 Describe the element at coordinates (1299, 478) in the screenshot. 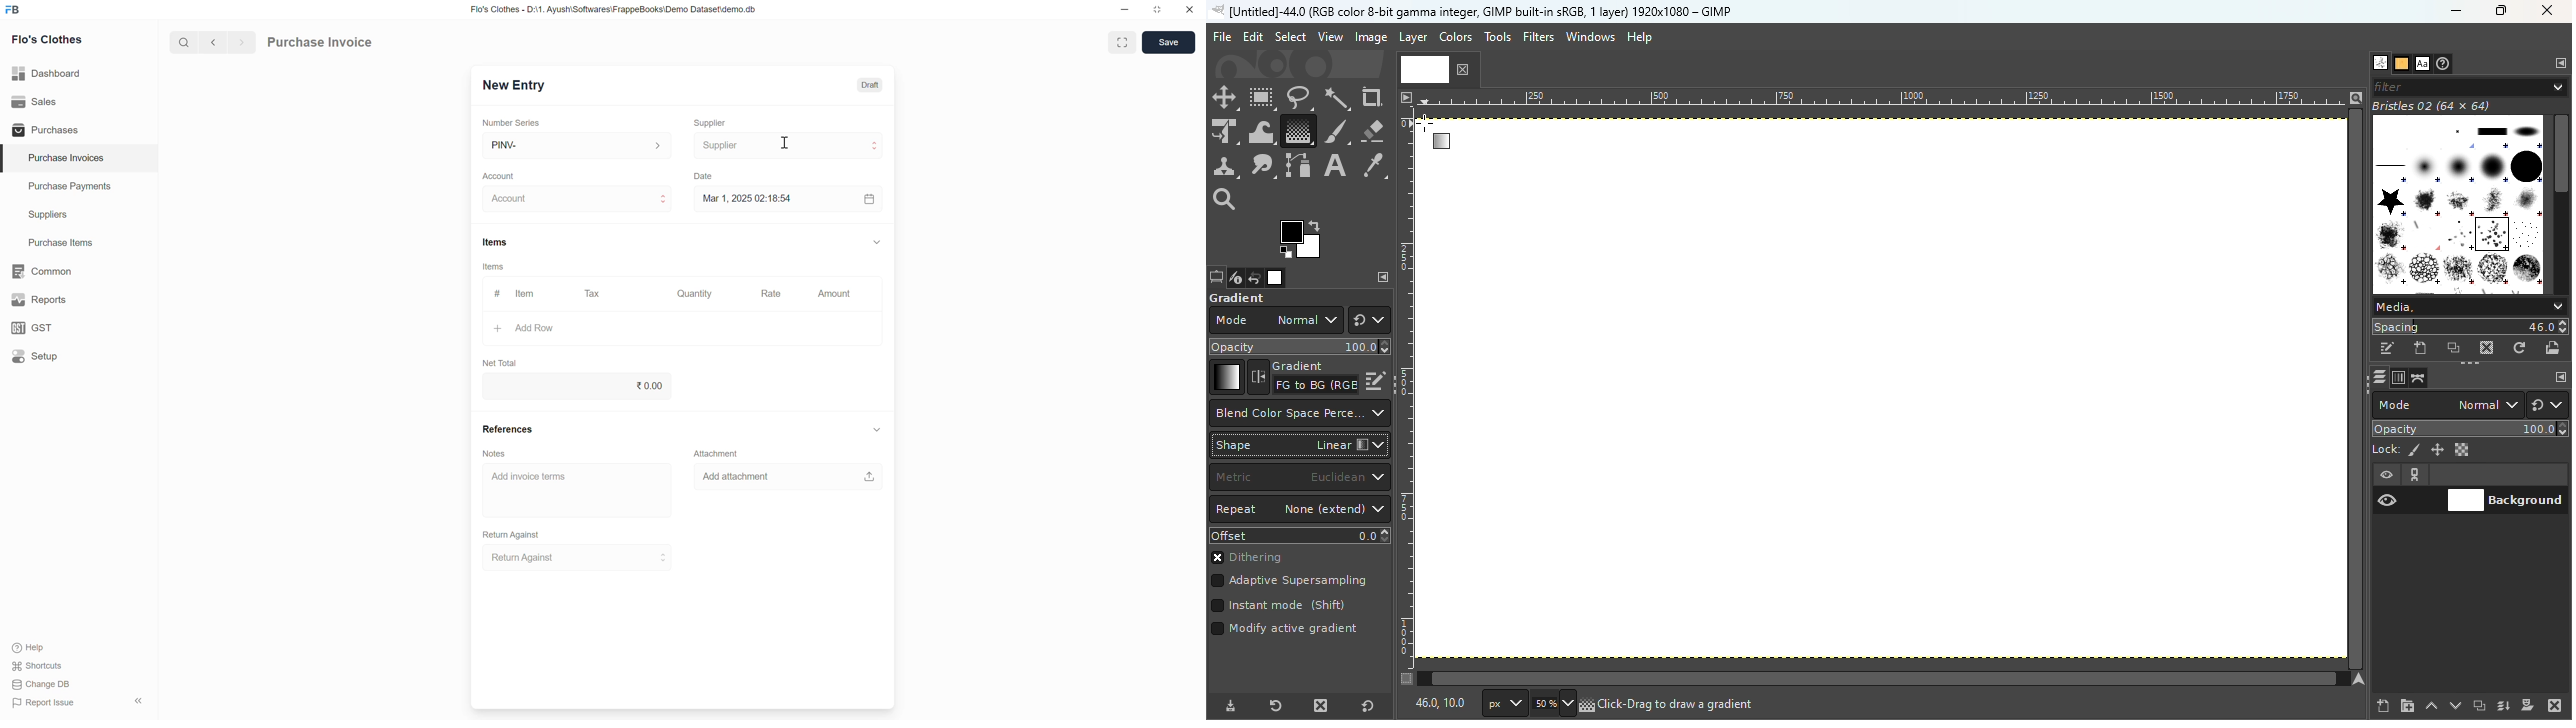

I see `Matric to the use for the distance calculation` at that location.